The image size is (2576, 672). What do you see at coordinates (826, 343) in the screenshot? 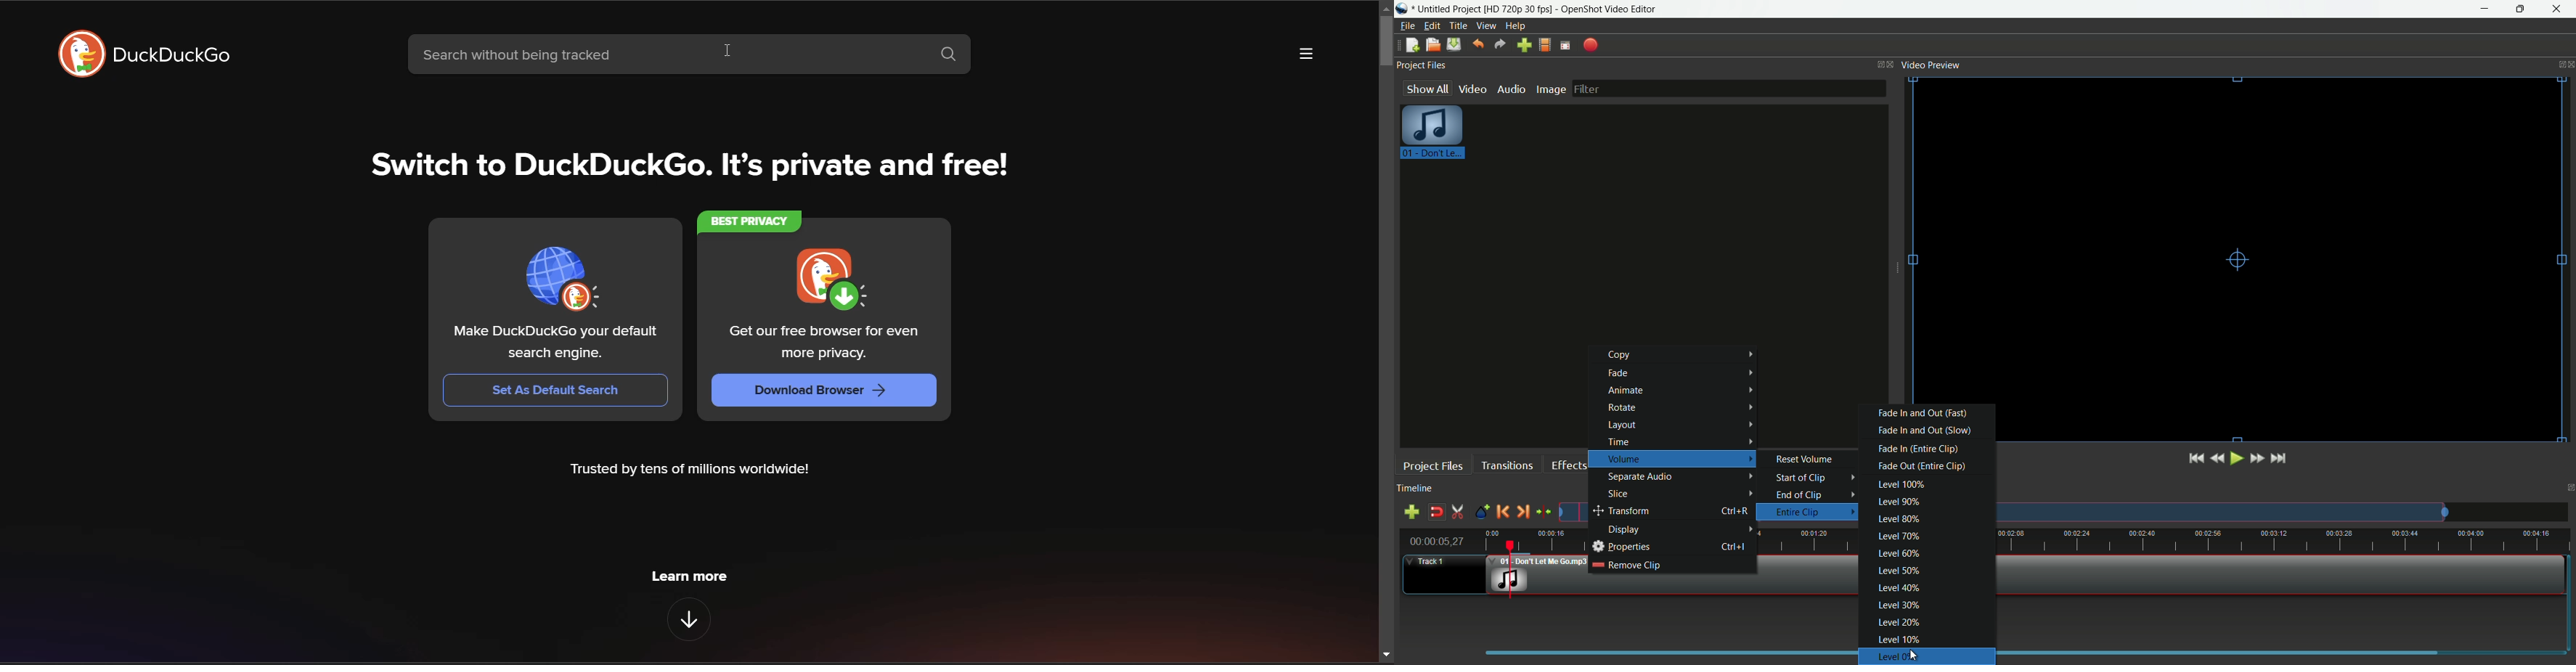
I see `Get our free browser for even more privacy.` at bounding box center [826, 343].